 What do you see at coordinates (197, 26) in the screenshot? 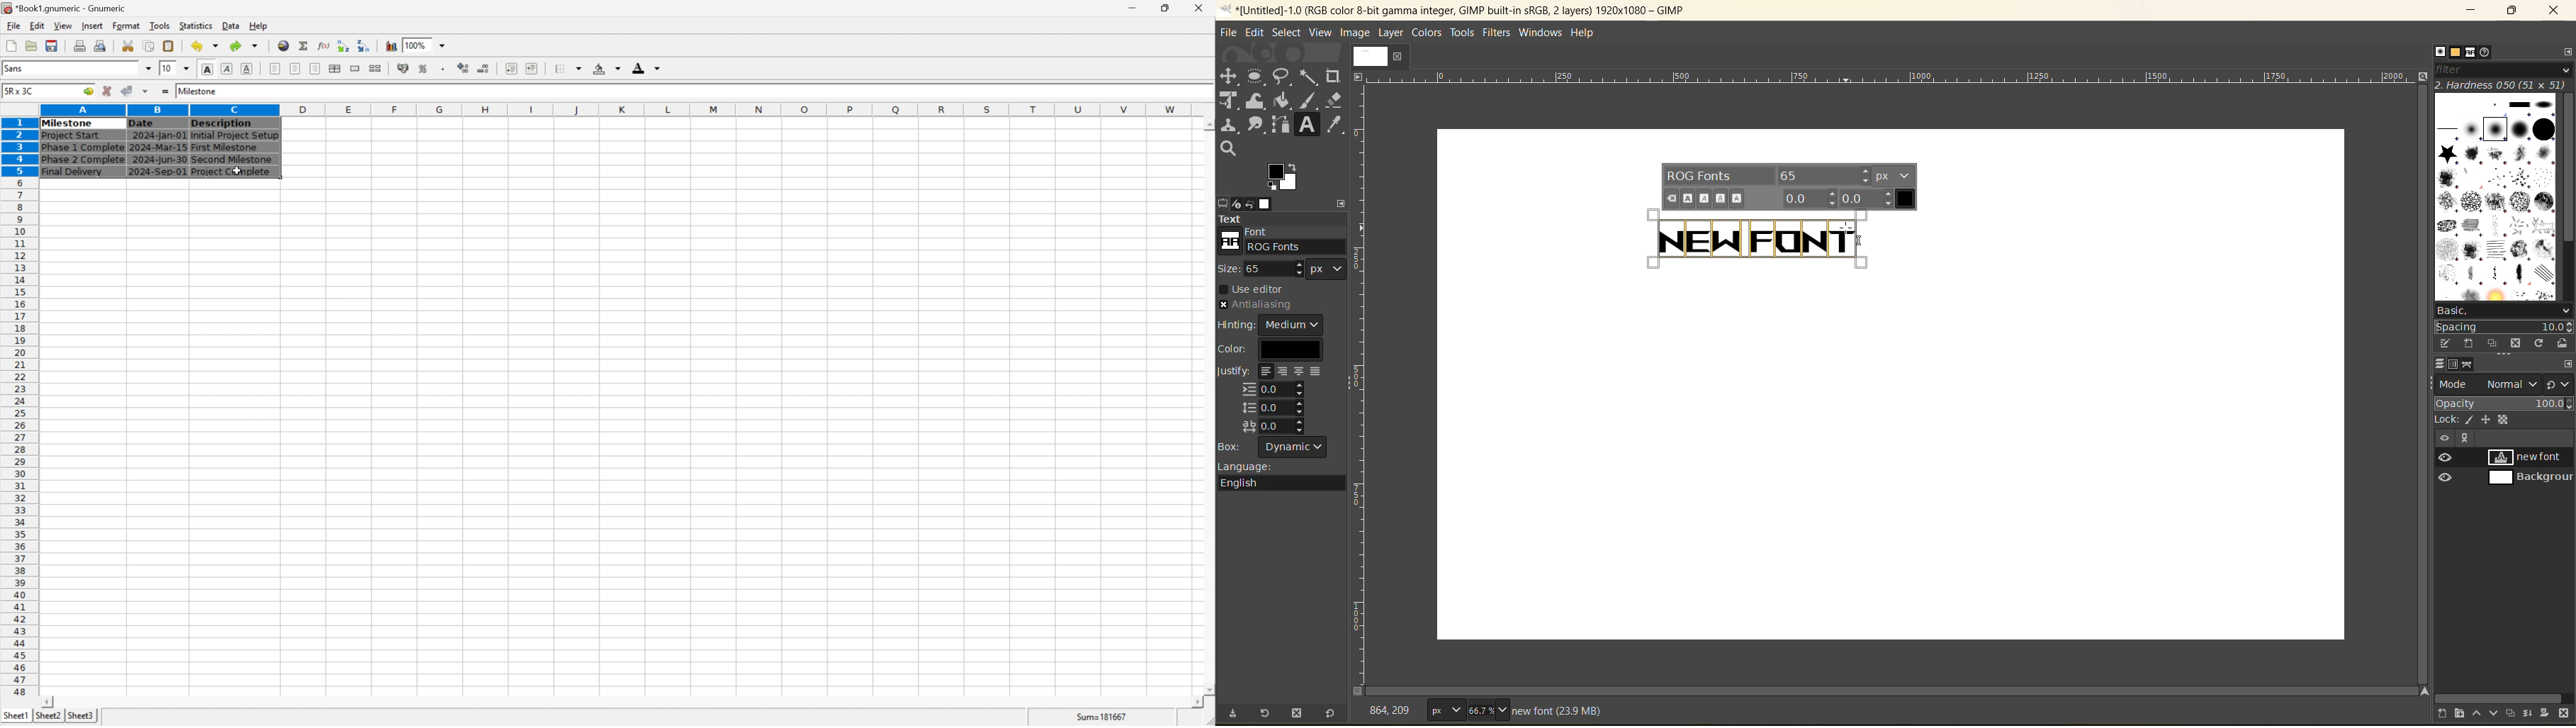
I see `statistics` at bounding box center [197, 26].